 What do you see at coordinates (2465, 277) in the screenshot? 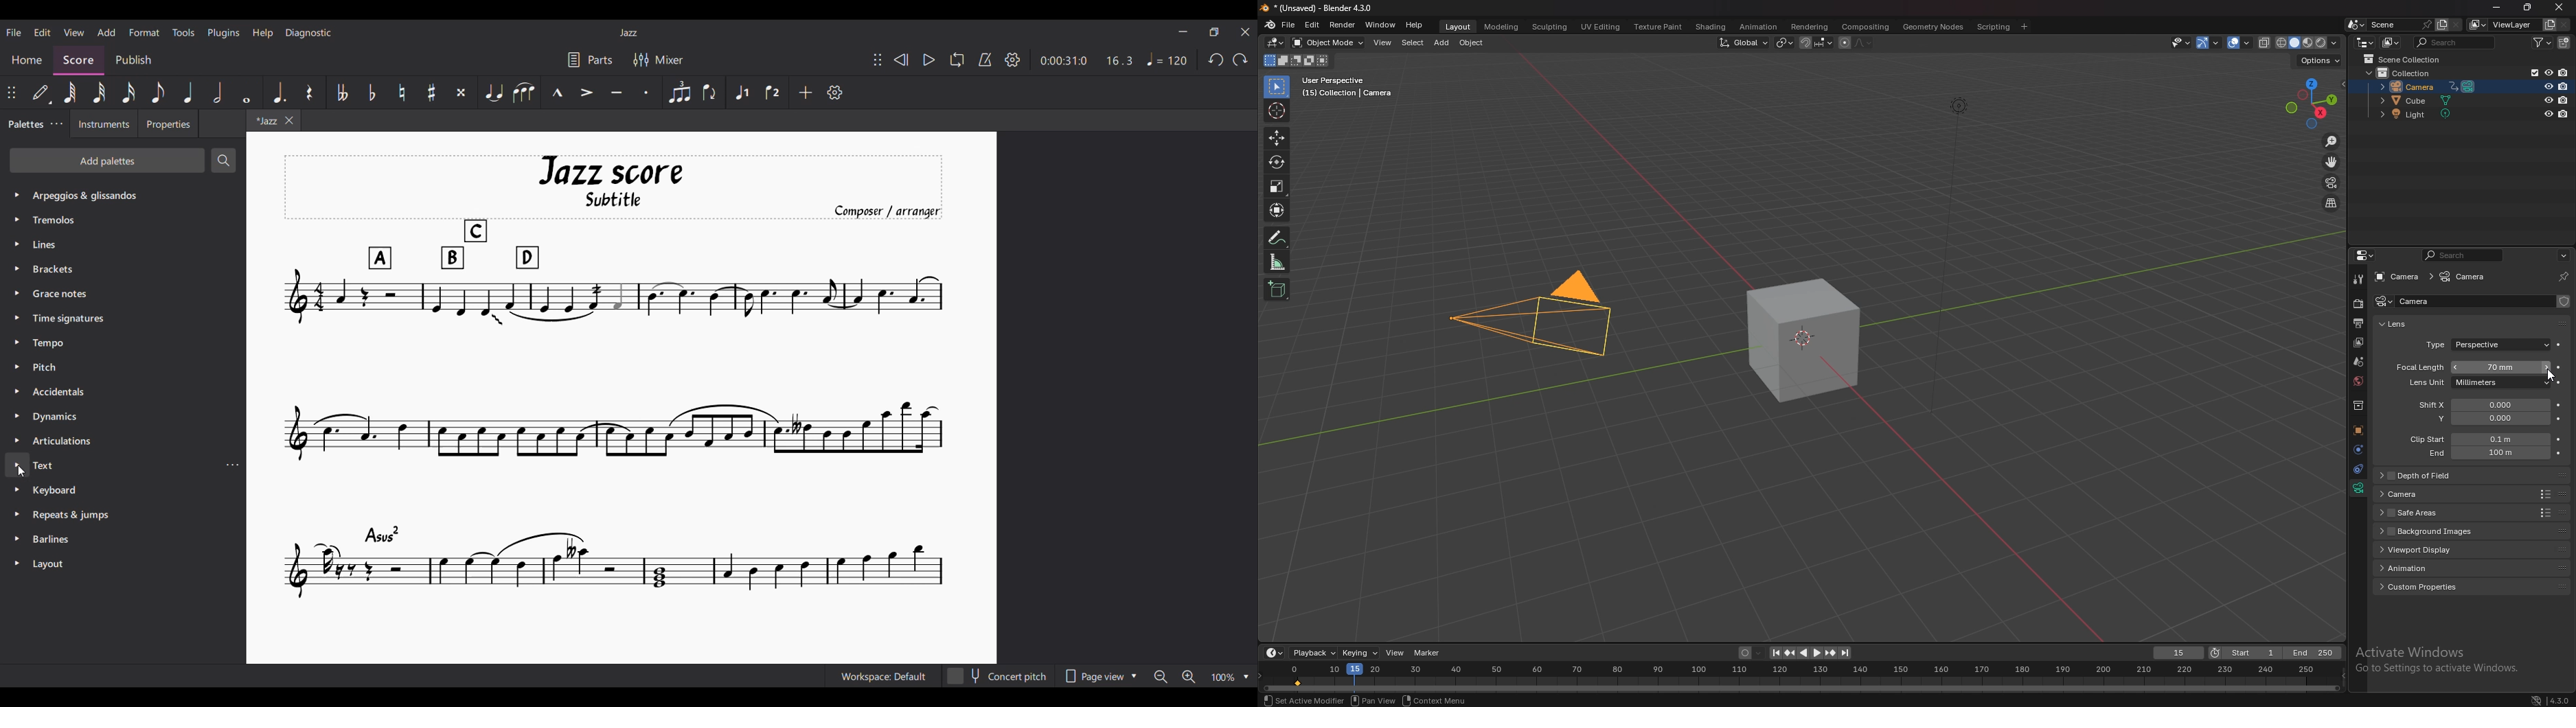
I see `camera` at bounding box center [2465, 277].